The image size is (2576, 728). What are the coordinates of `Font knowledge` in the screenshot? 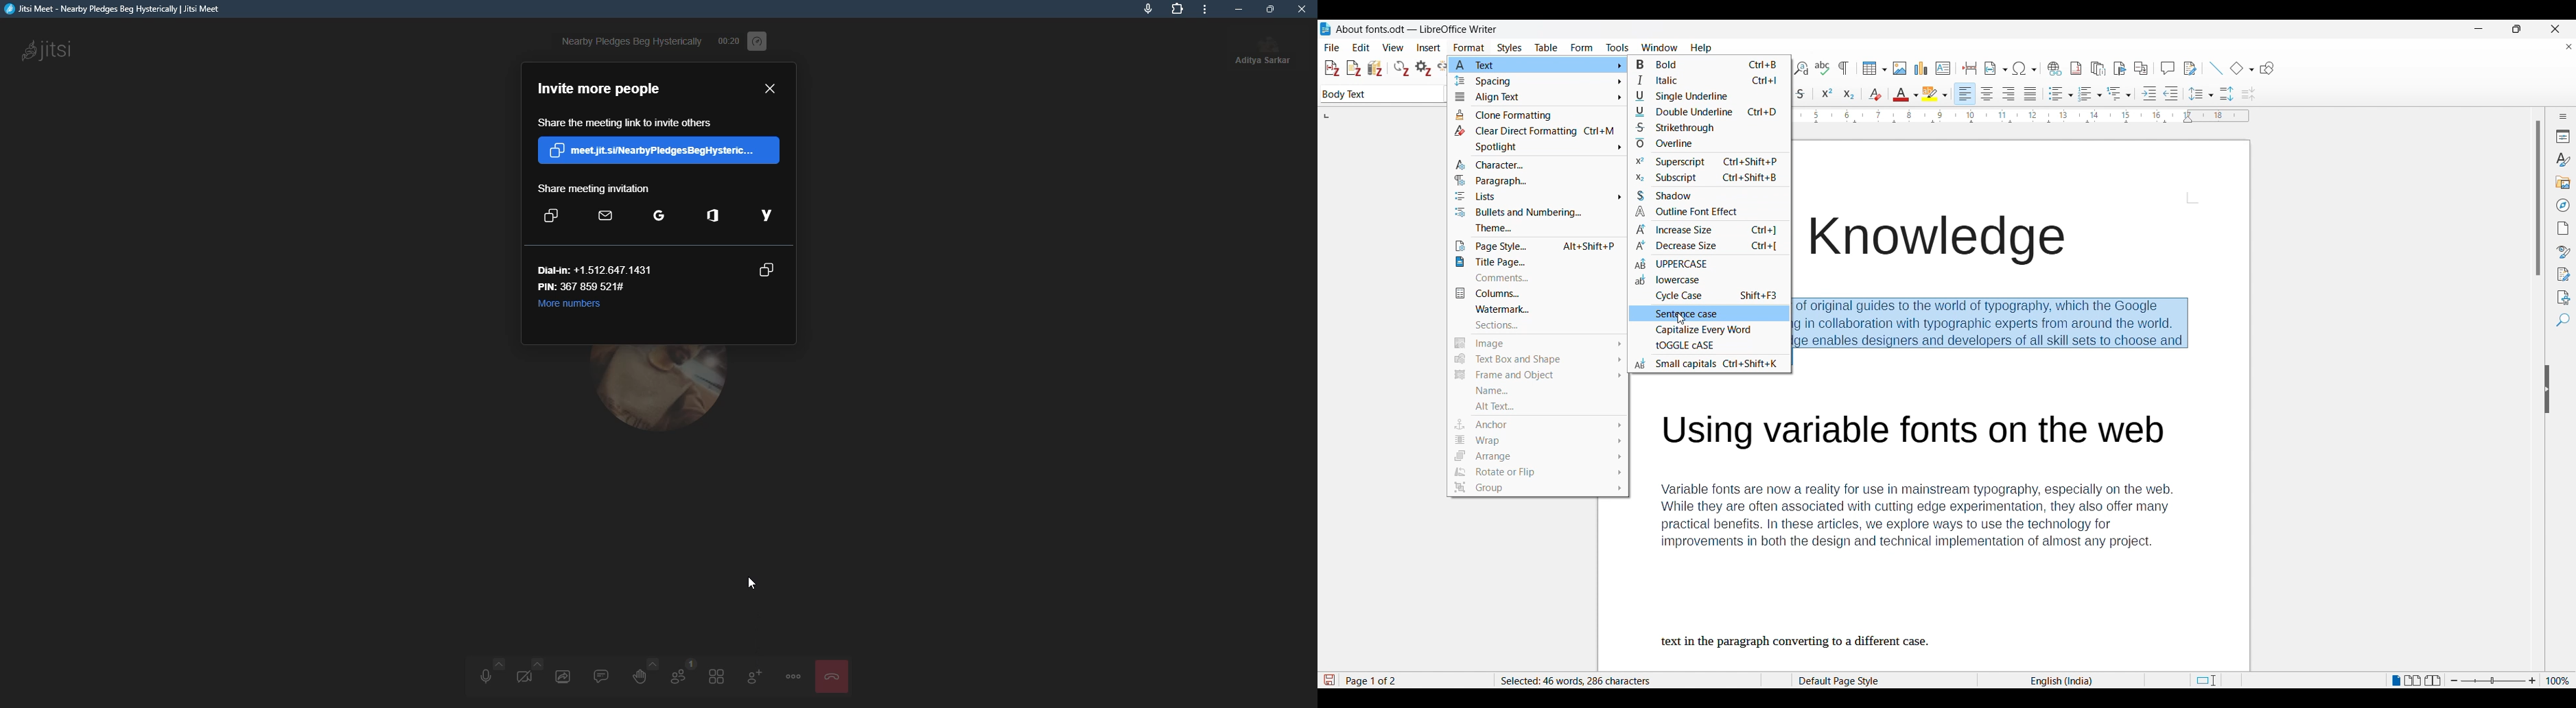 It's located at (1951, 241).